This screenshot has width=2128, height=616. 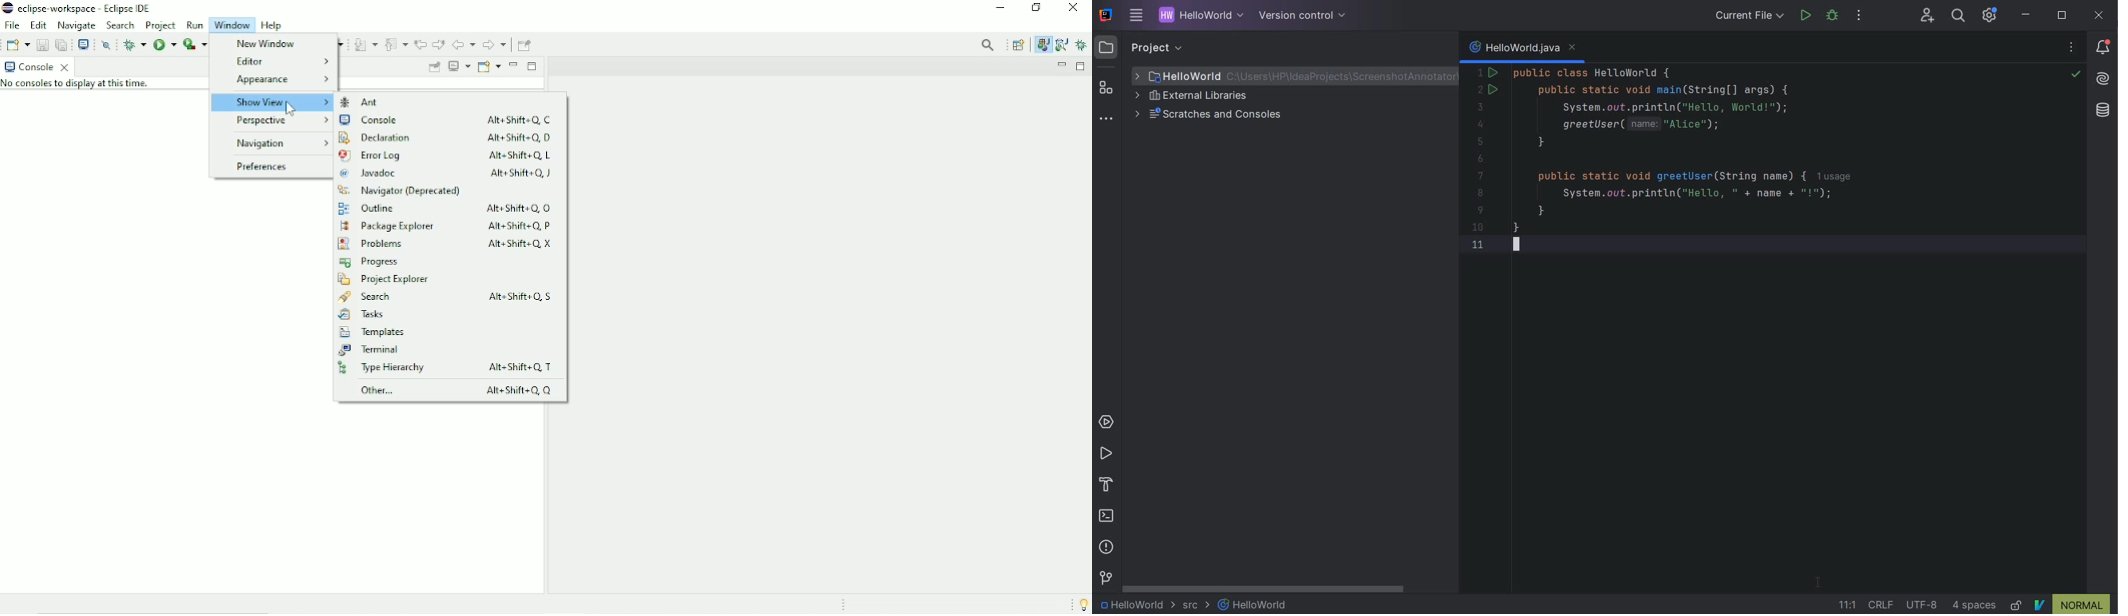 I want to click on Debug, so click(x=1082, y=45).